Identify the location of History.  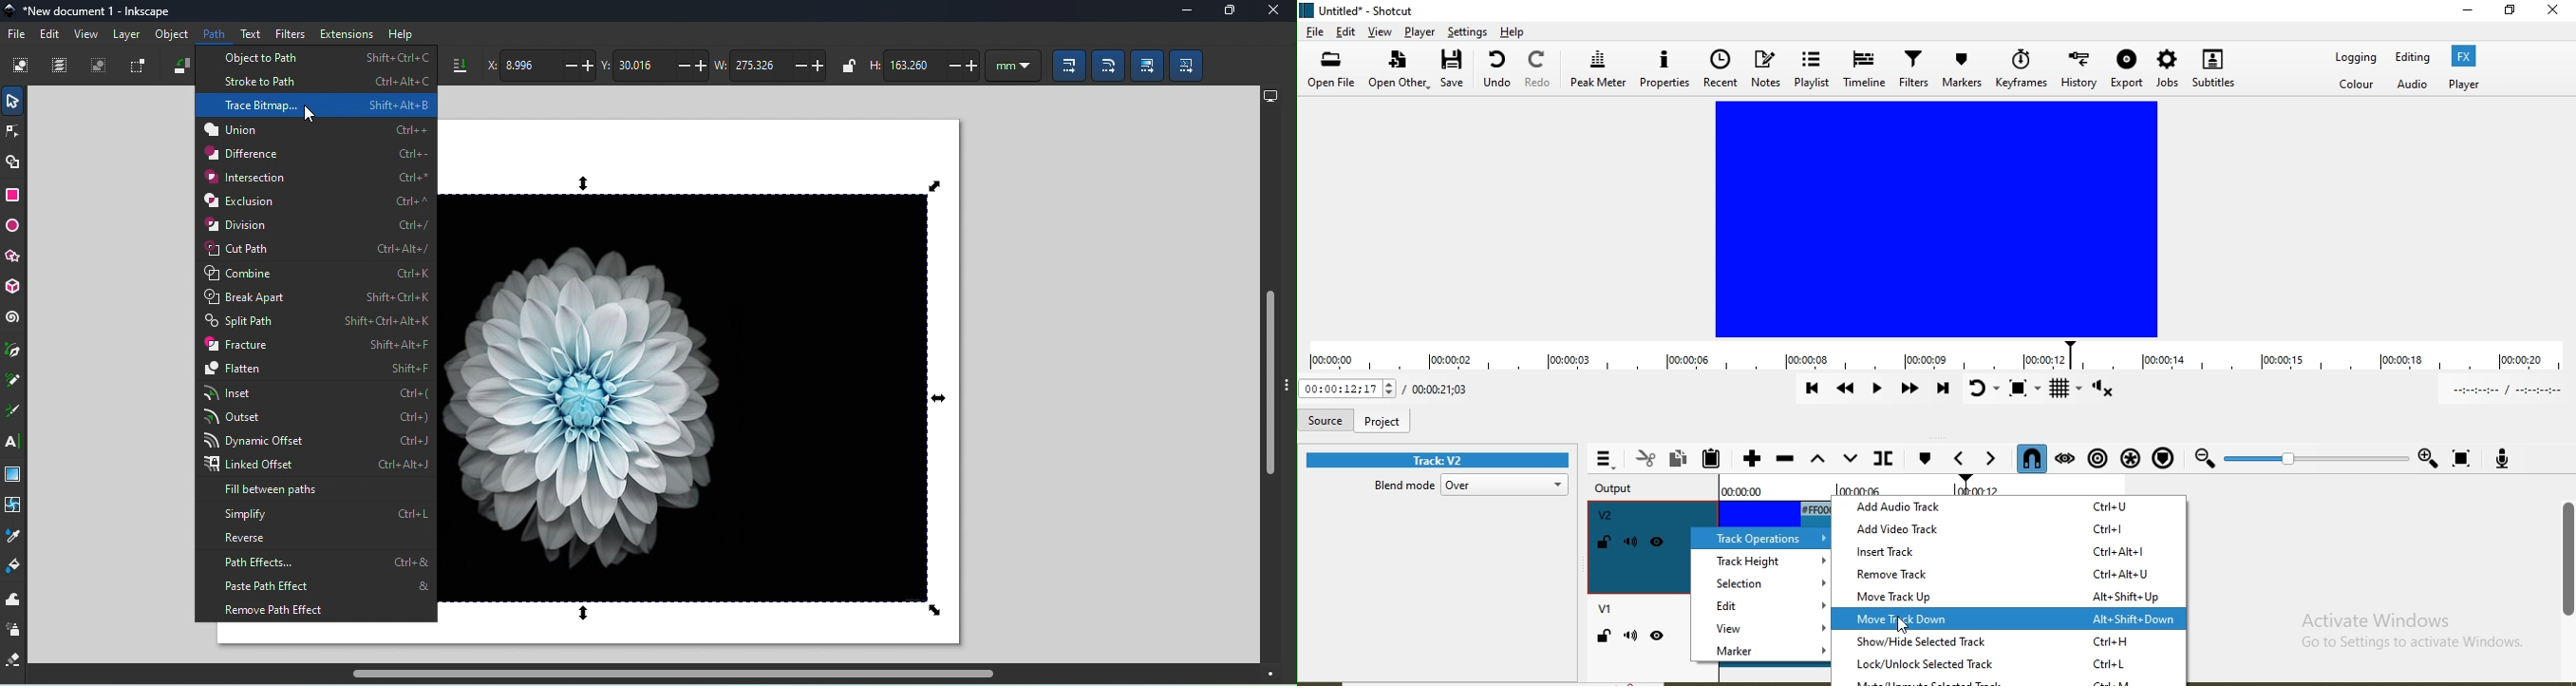
(2077, 72).